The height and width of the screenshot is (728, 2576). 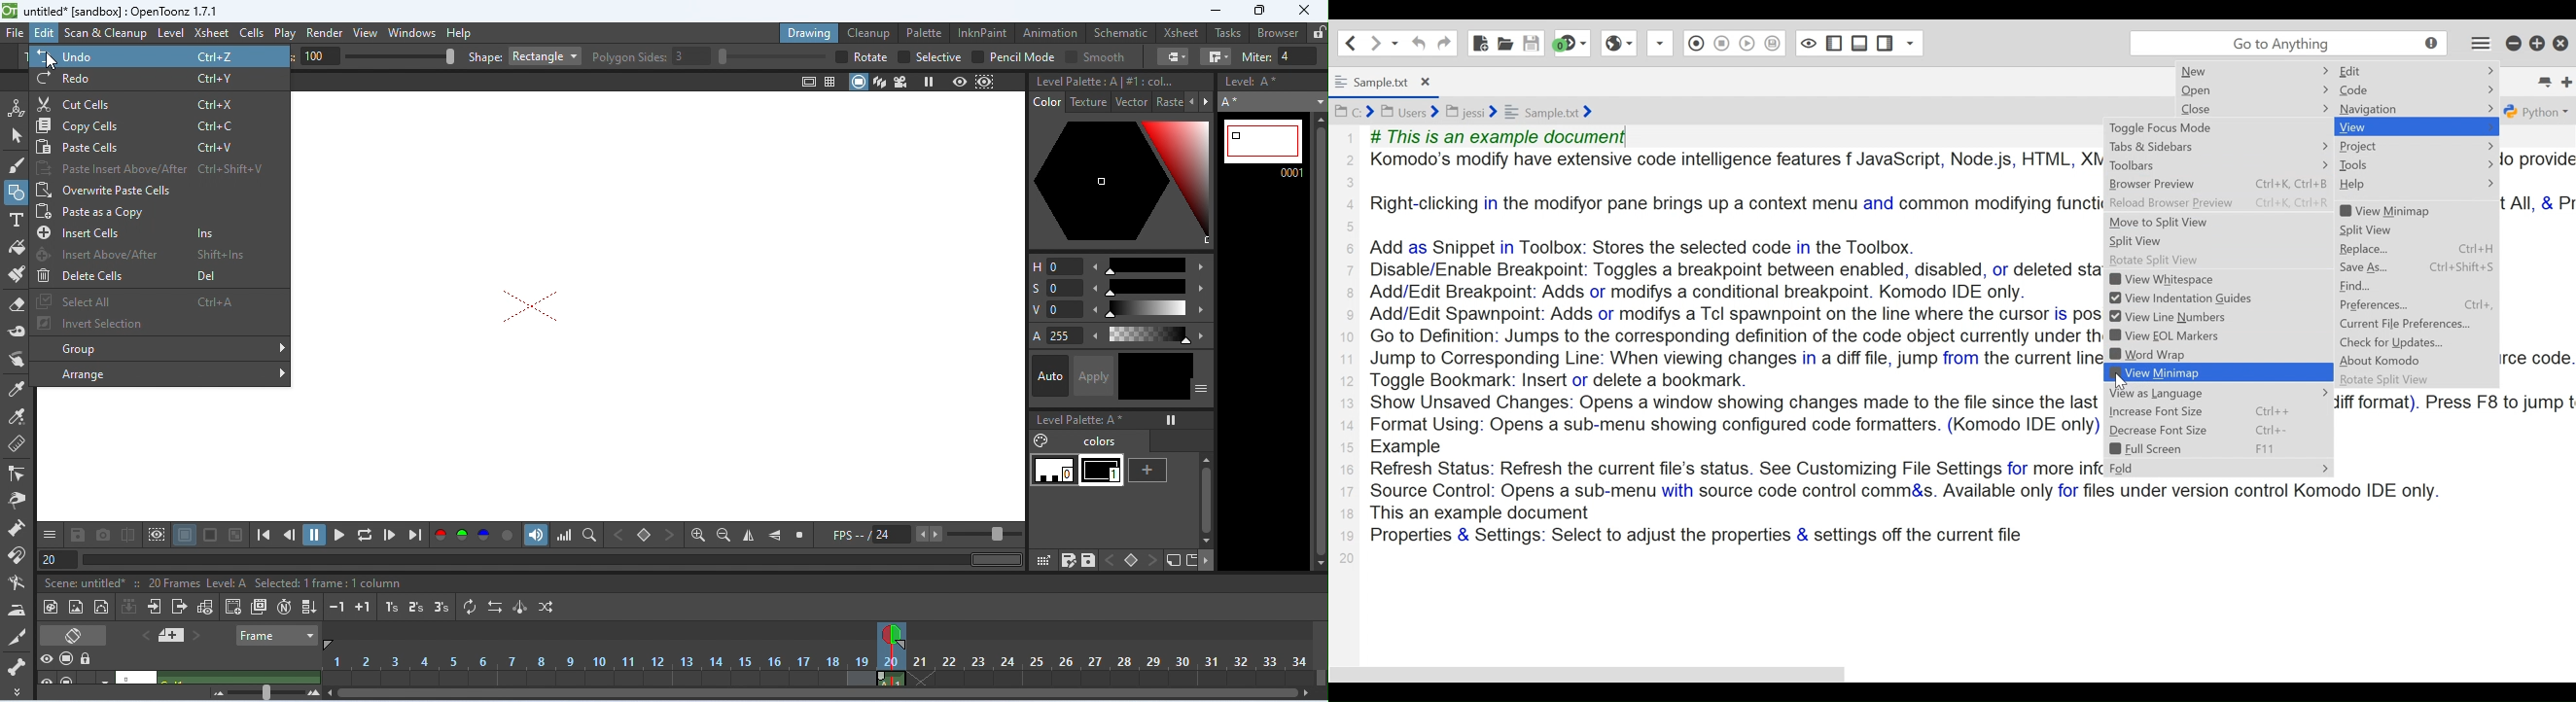 What do you see at coordinates (1774, 46) in the screenshot?
I see `Toggle Focus mode` at bounding box center [1774, 46].